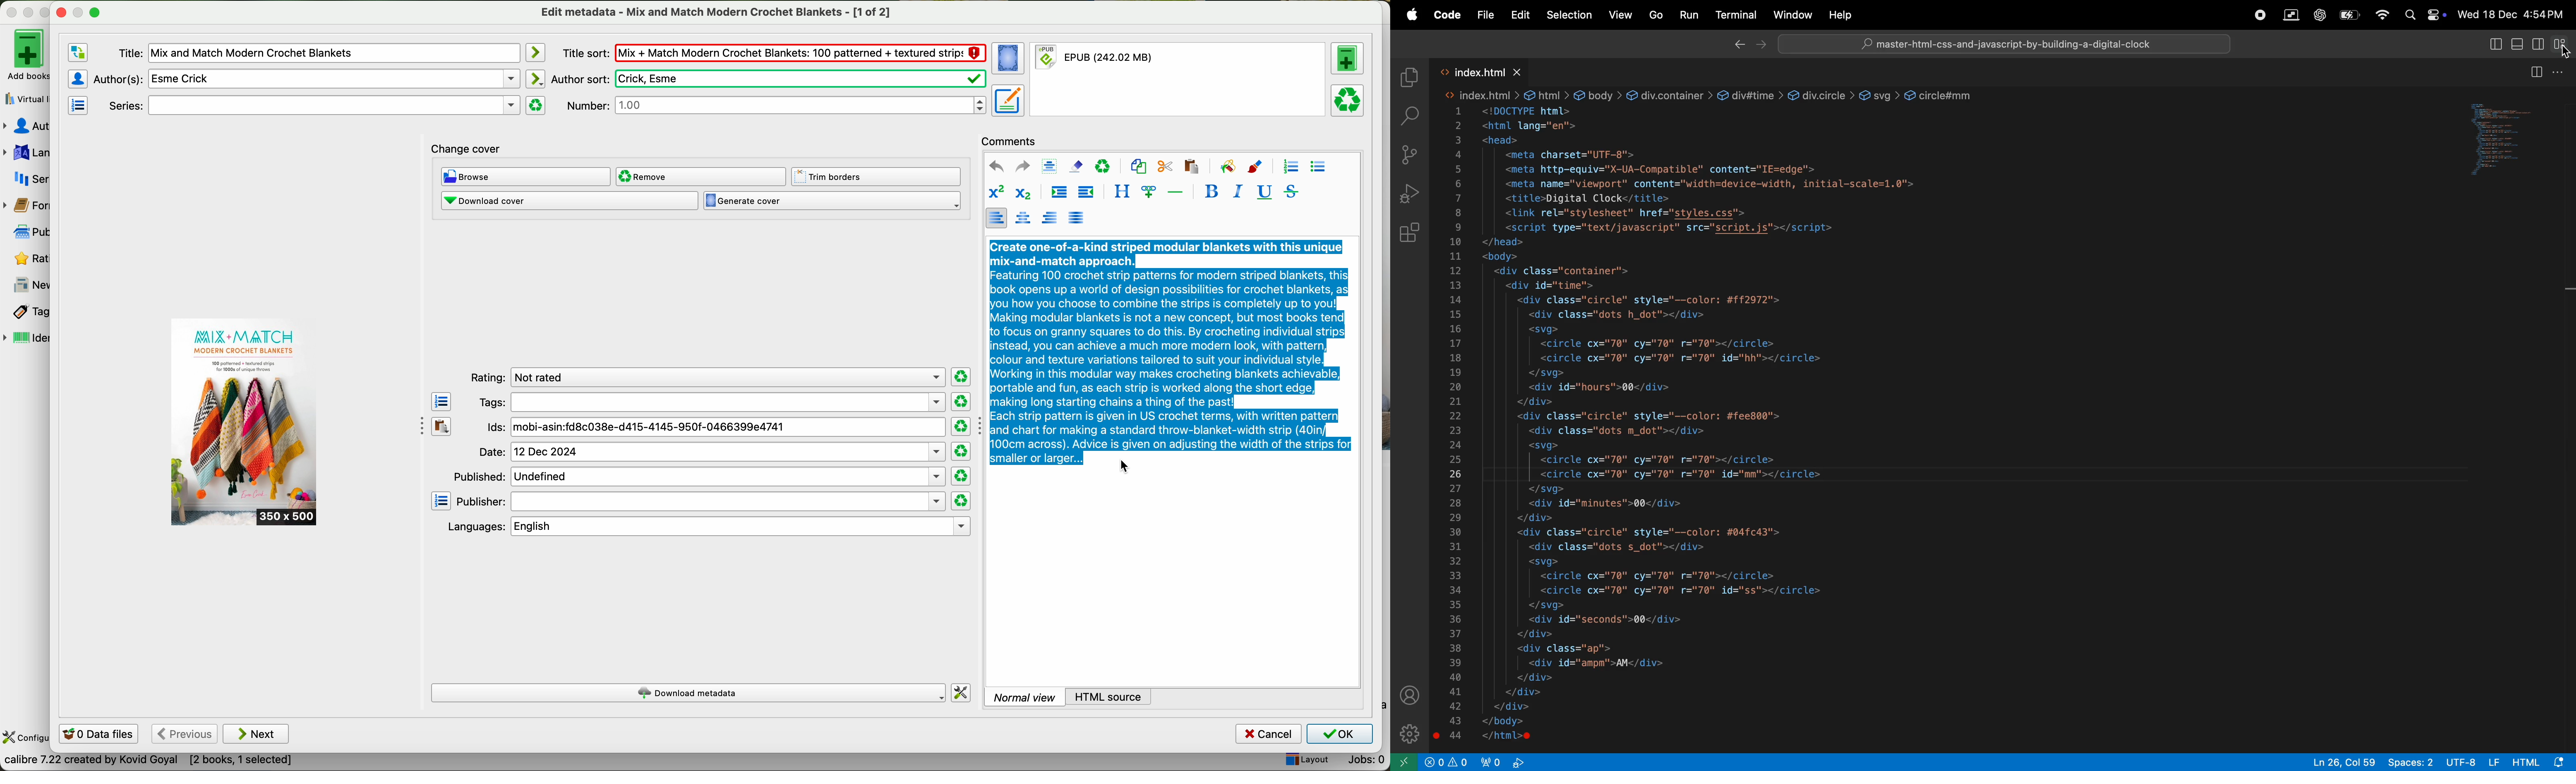  What do you see at coordinates (1410, 115) in the screenshot?
I see `search` at bounding box center [1410, 115].